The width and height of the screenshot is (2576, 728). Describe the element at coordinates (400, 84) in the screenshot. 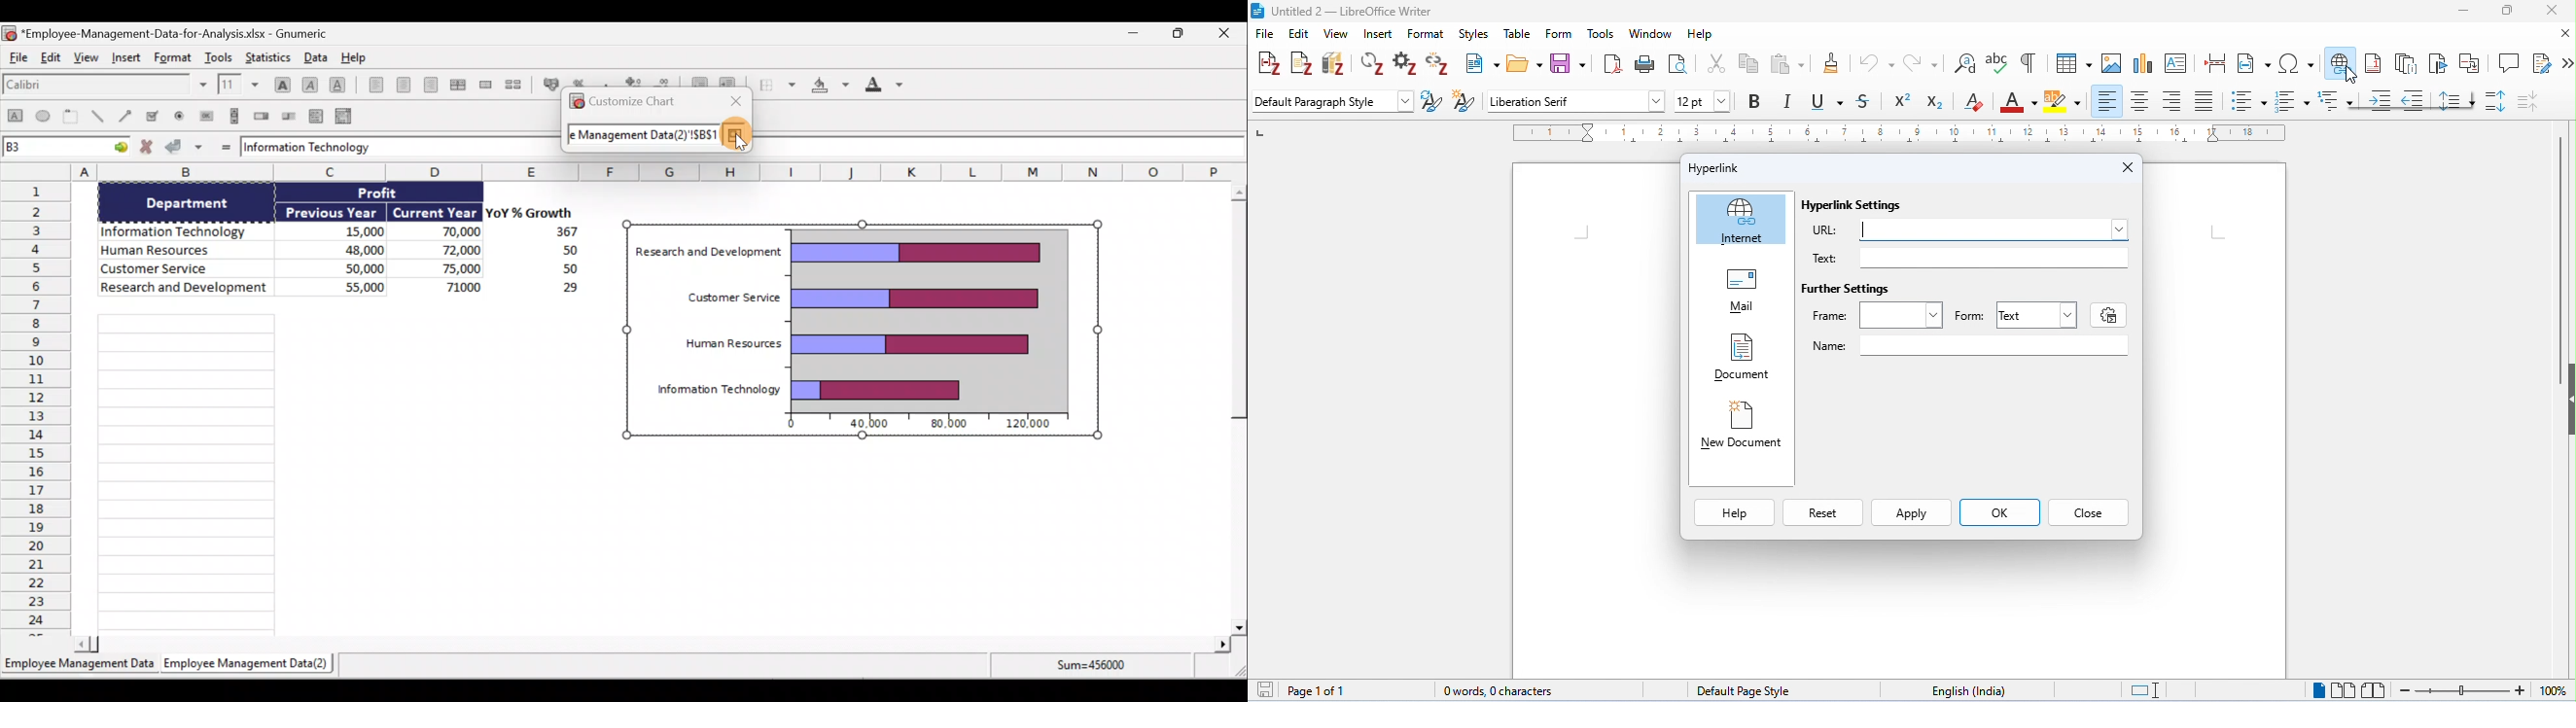

I see `Centre horizontally` at that location.